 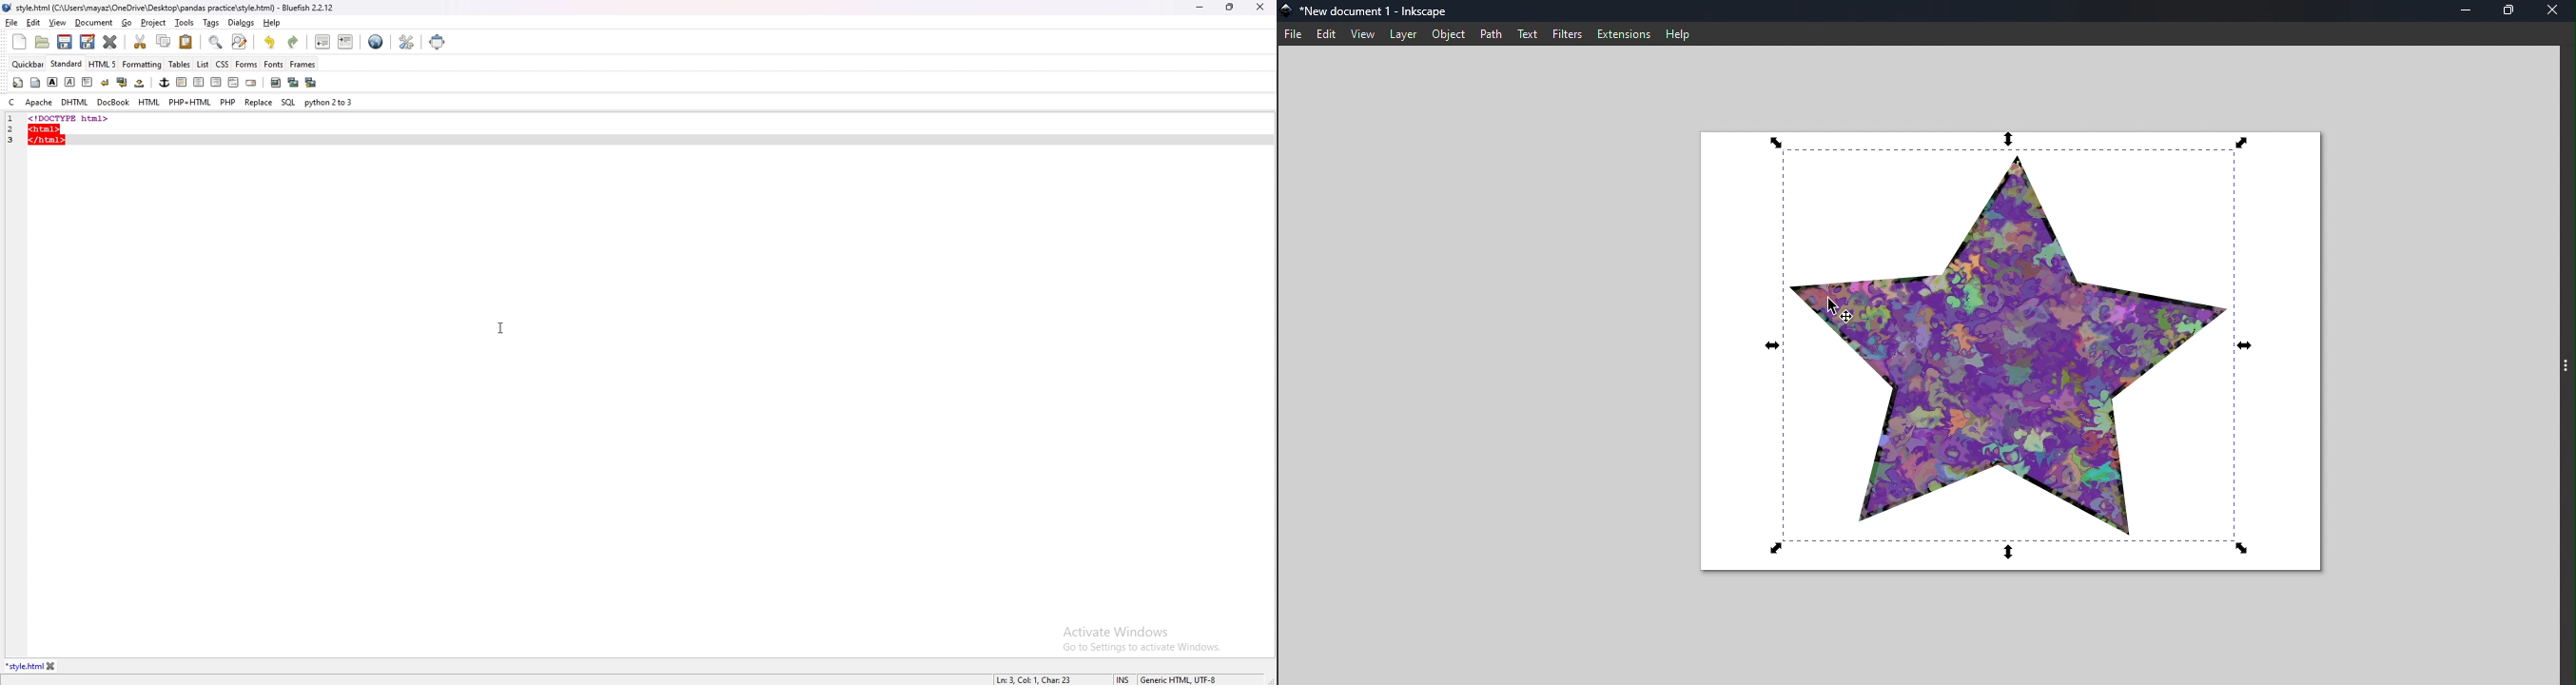 What do you see at coordinates (180, 82) in the screenshot?
I see `left indent` at bounding box center [180, 82].